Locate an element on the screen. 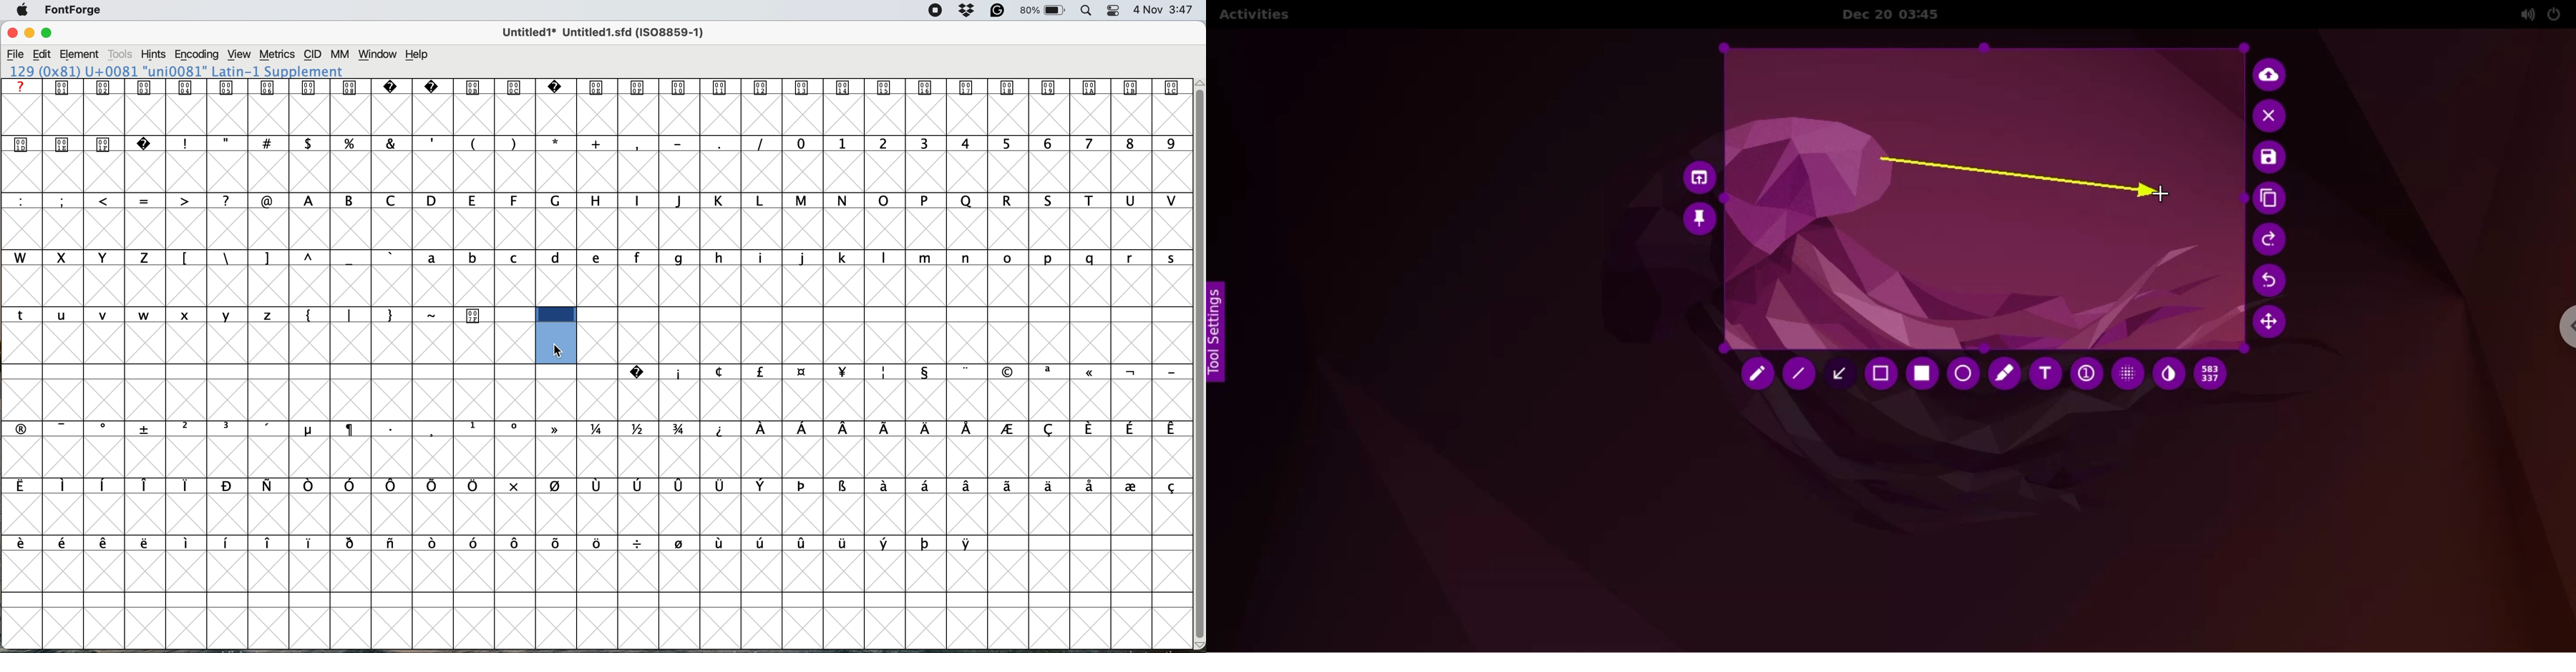 This screenshot has width=2576, height=672. selection tool is located at coordinates (1883, 376).